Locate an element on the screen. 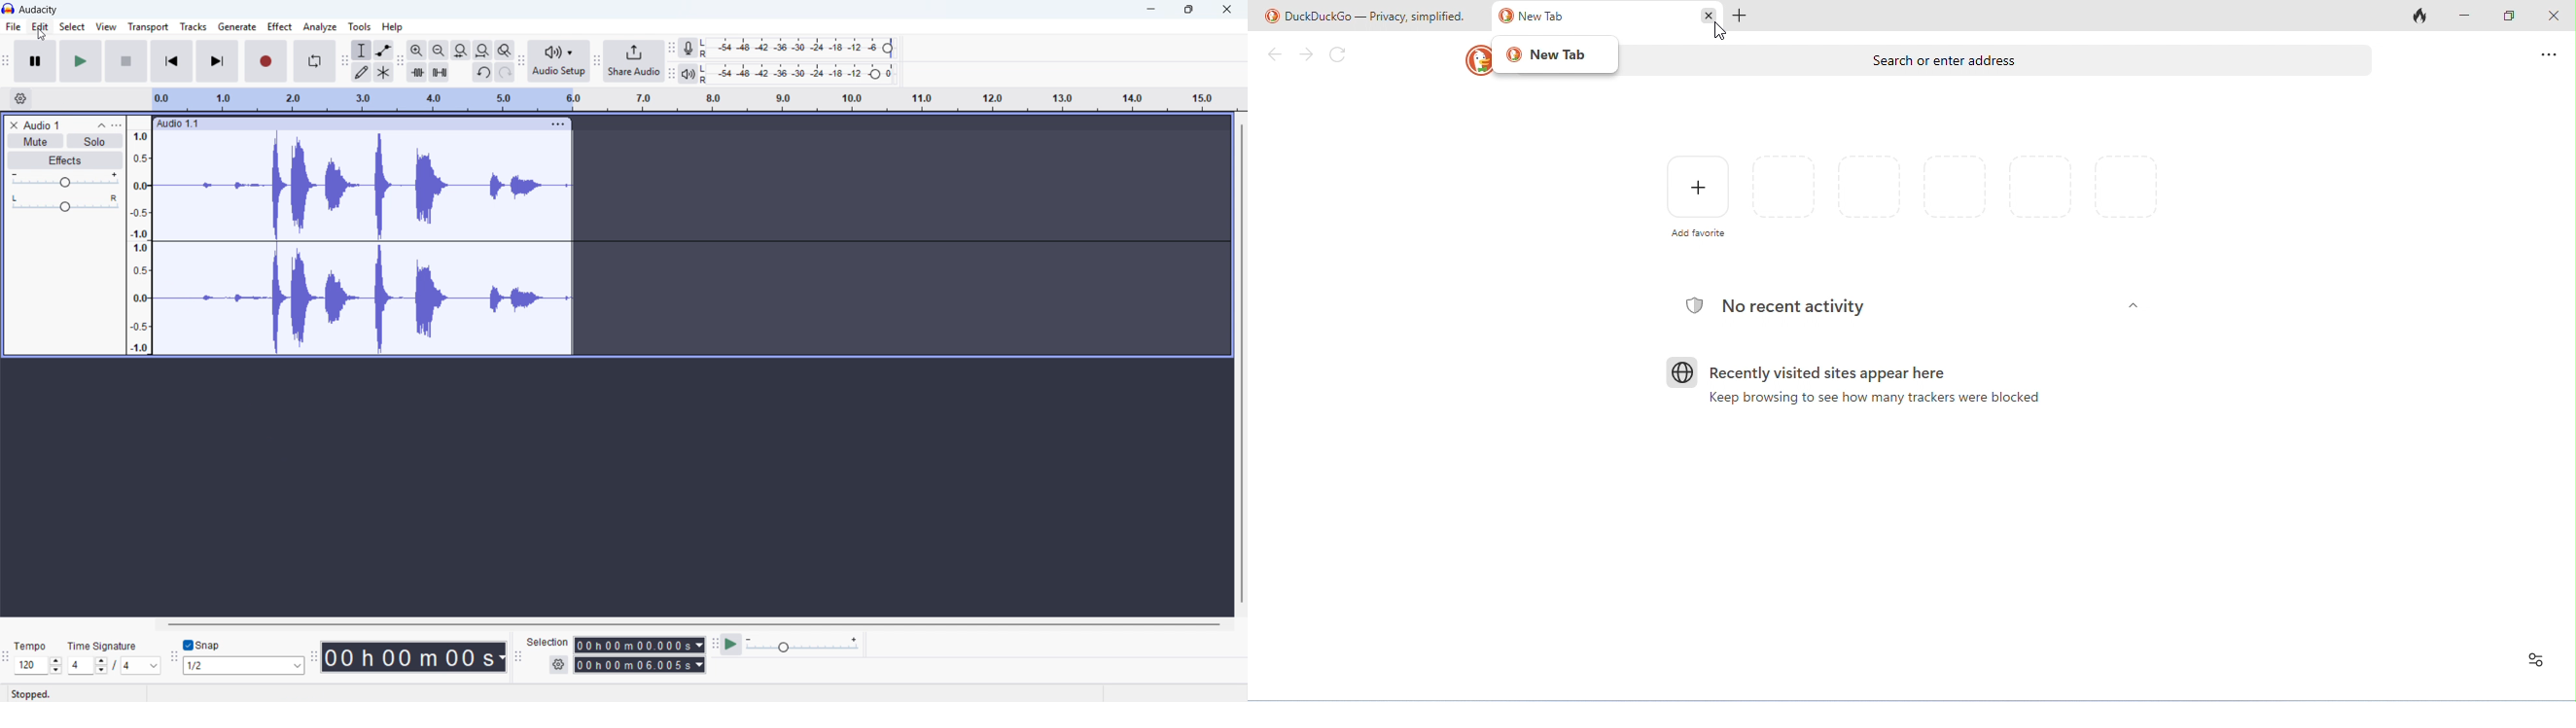 This screenshot has width=2576, height=728. stop is located at coordinates (127, 61).